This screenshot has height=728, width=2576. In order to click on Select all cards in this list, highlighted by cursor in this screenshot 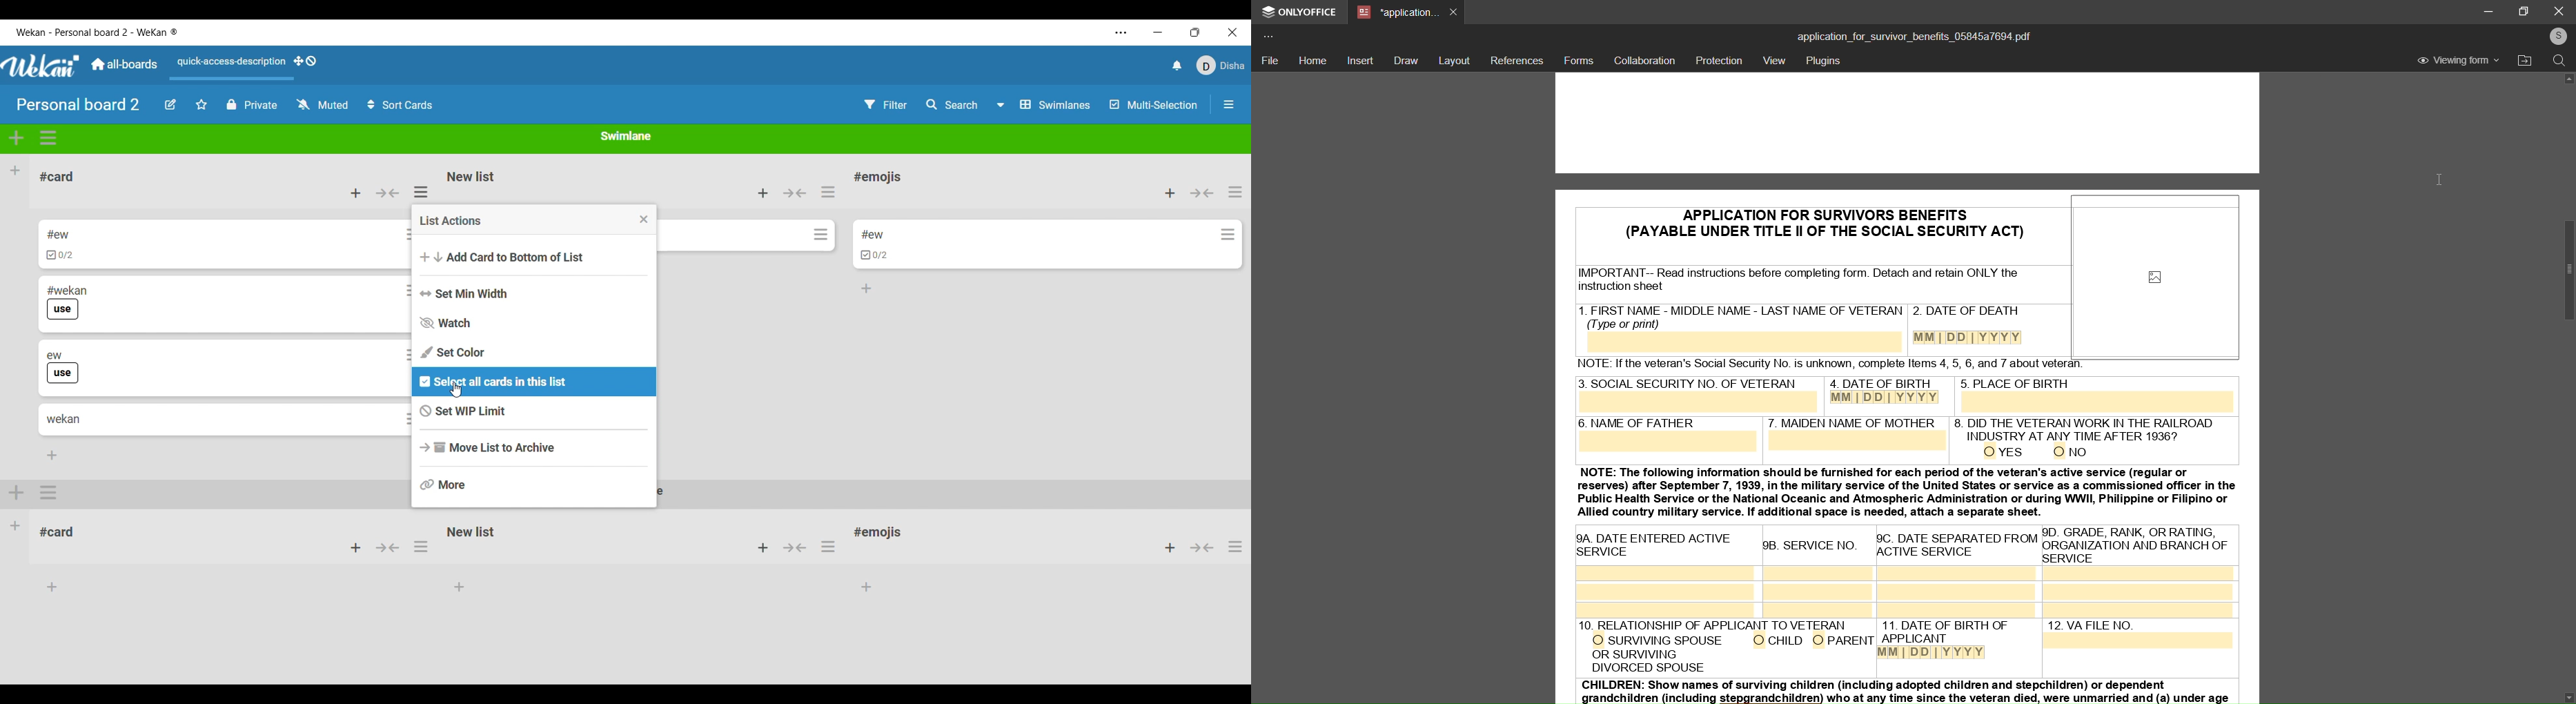, I will do `click(534, 381)`.